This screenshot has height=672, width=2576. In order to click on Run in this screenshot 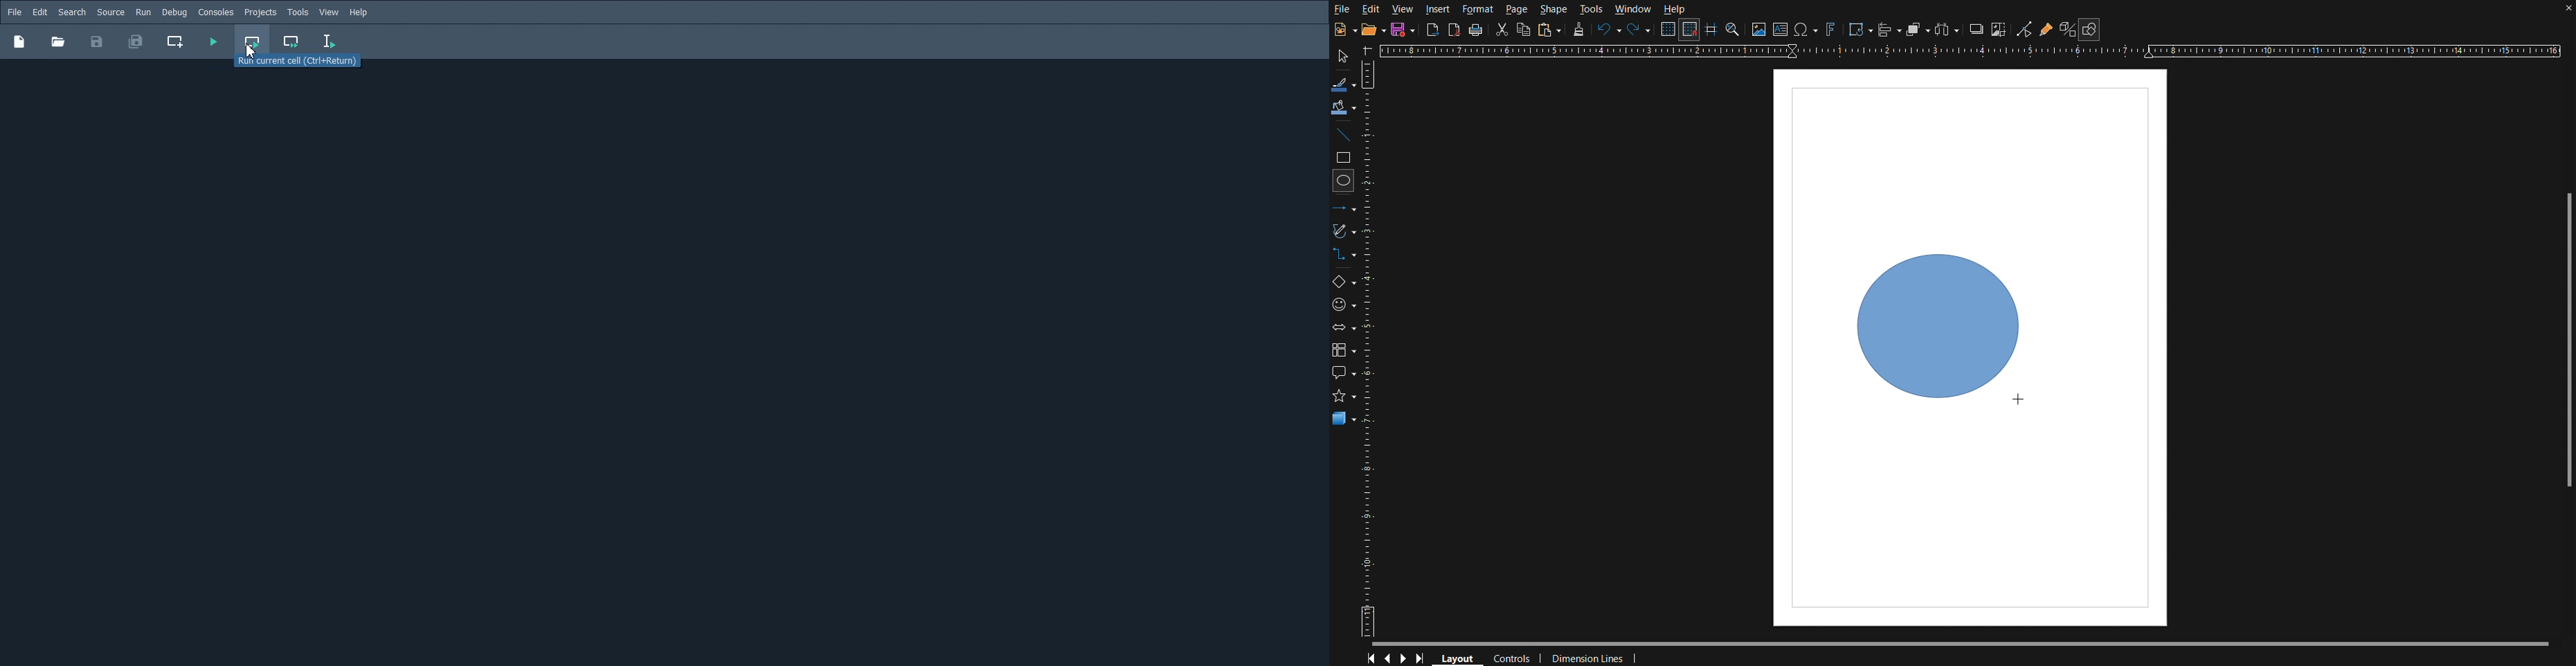, I will do `click(143, 12)`.